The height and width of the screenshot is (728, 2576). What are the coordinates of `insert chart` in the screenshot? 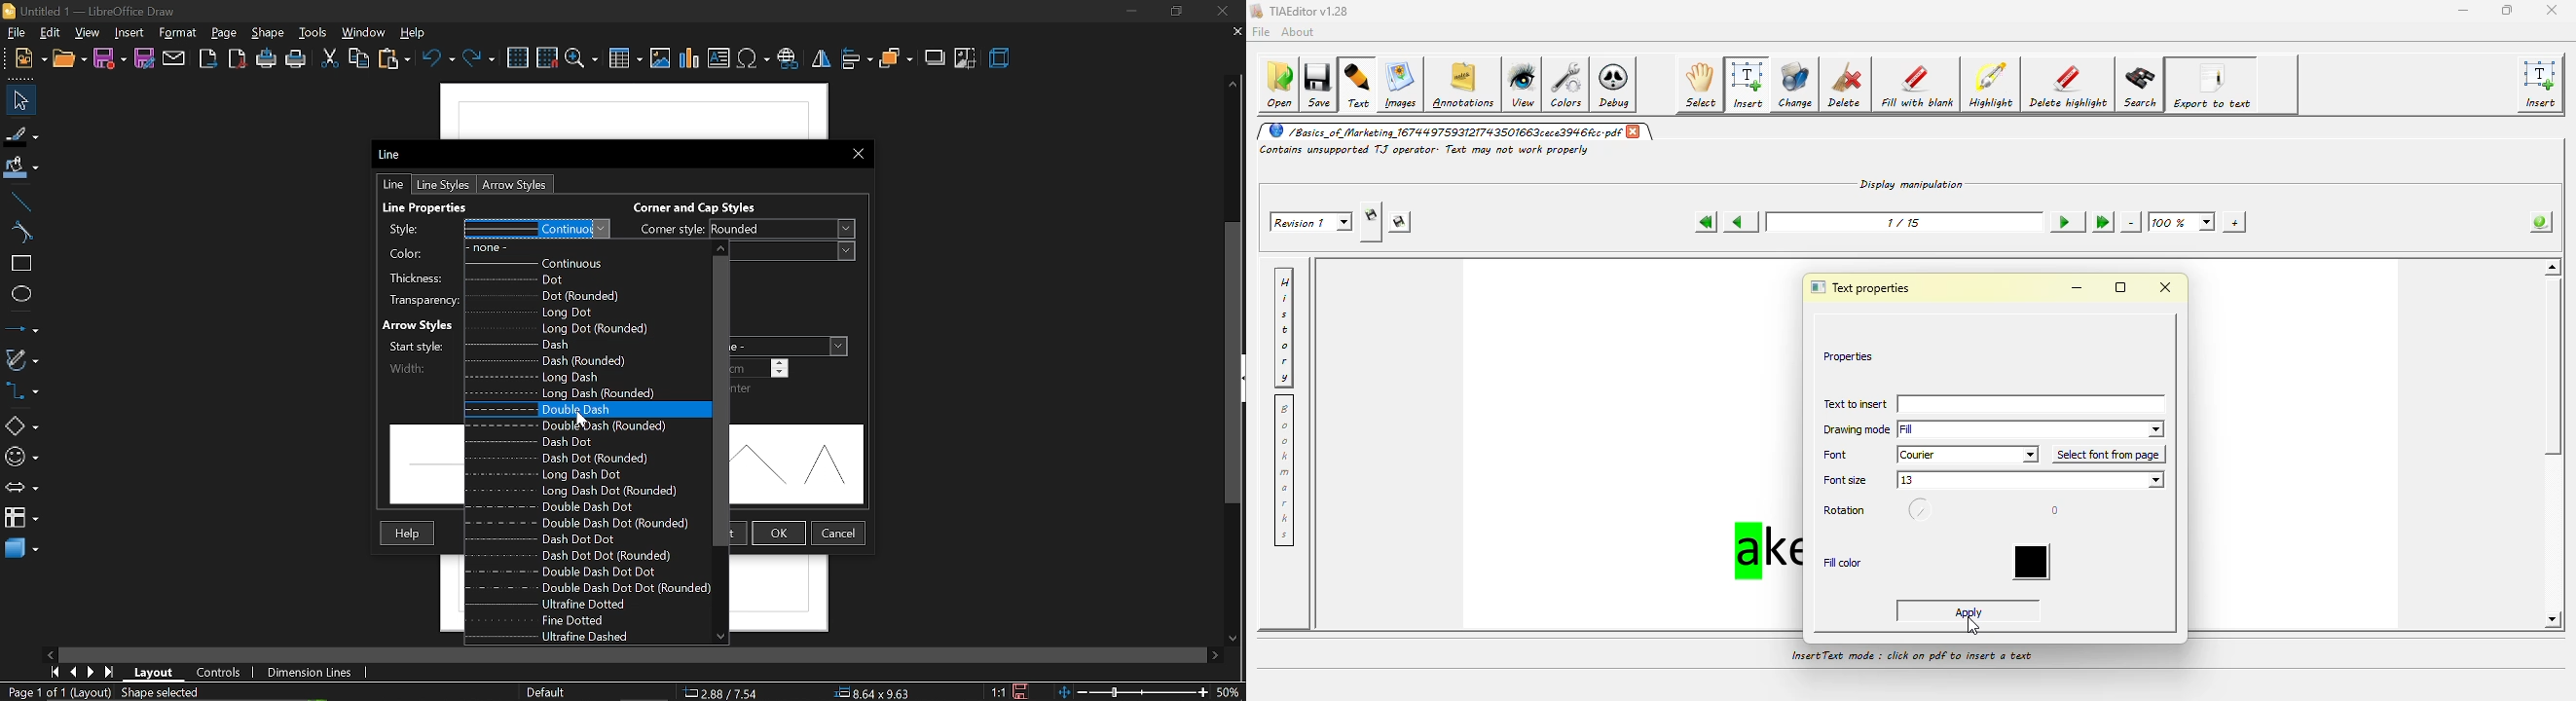 It's located at (687, 58).